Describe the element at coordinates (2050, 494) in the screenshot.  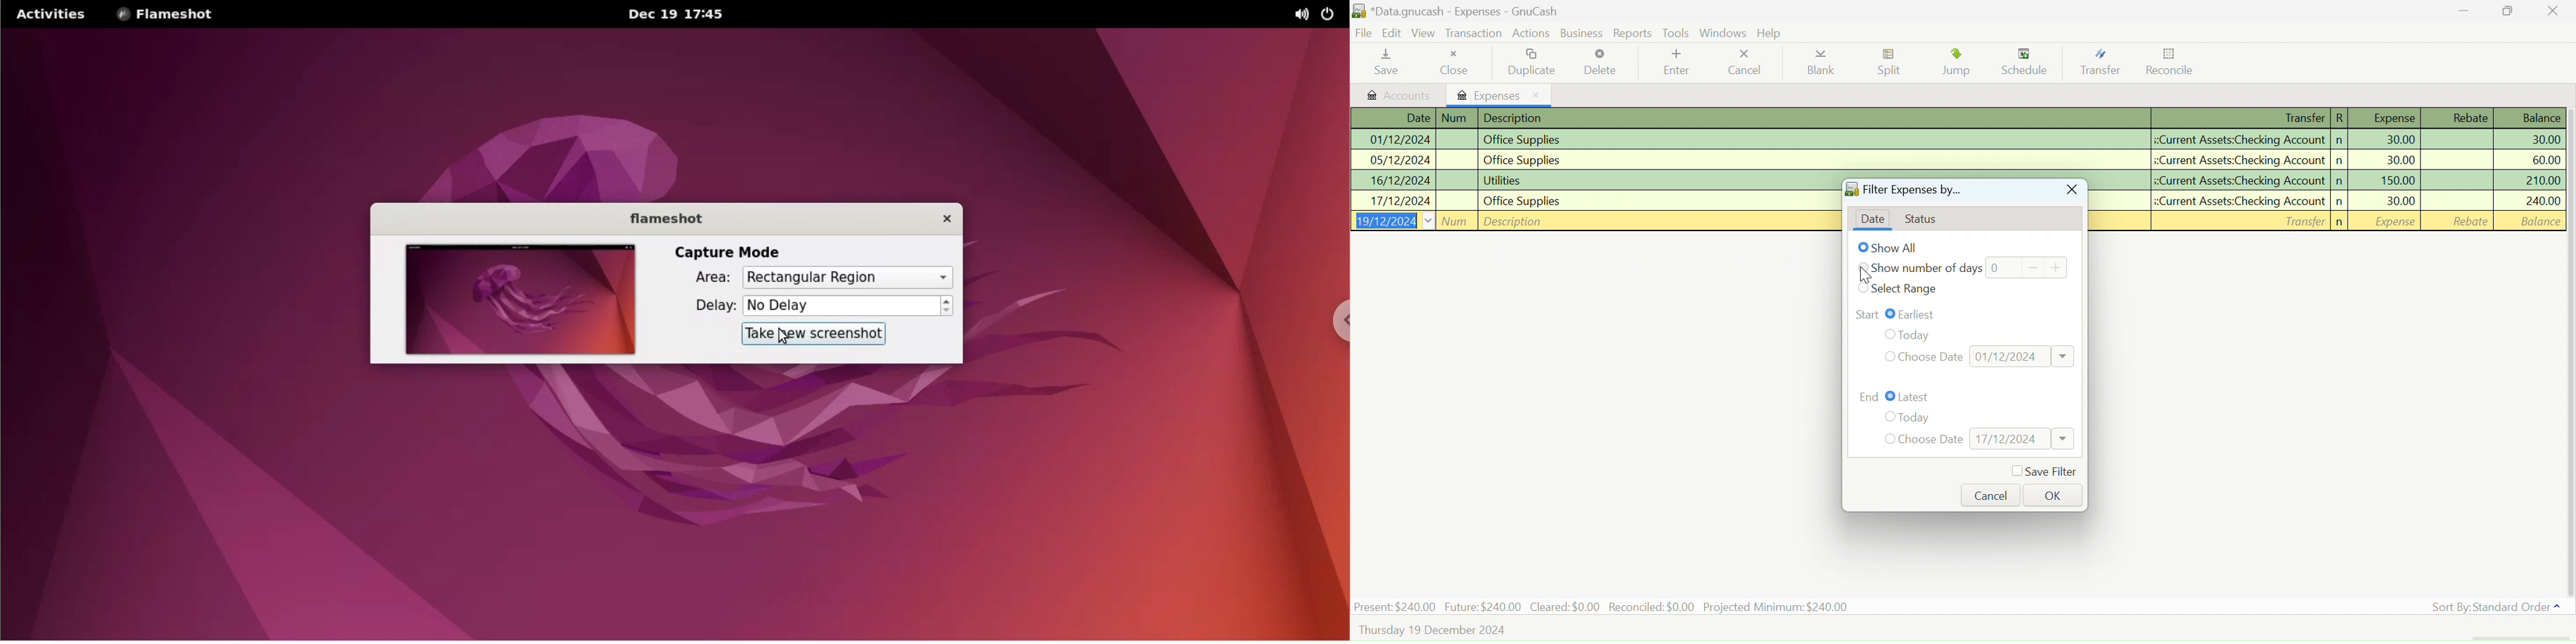
I see `OK` at that location.